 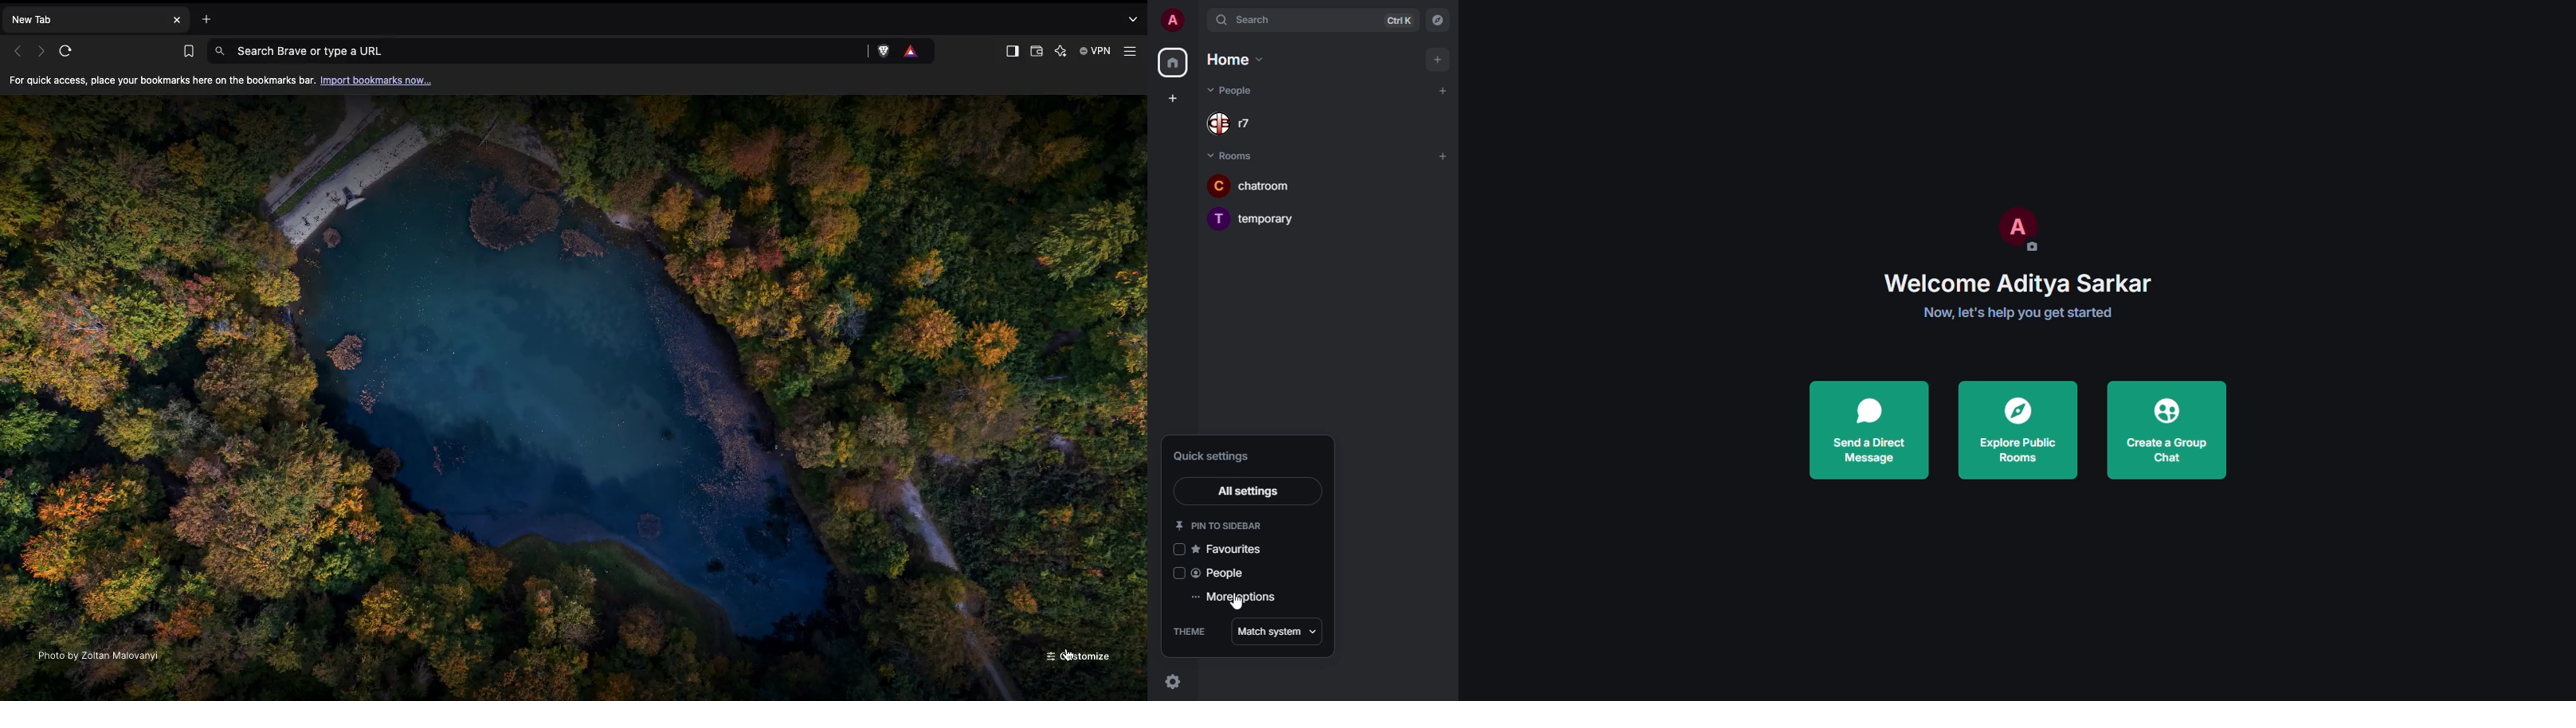 What do you see at coordinates (2018, 284) in the screenshot?
I see `Welcome Aditya Sarkar` at bounding box center [2018, 284].